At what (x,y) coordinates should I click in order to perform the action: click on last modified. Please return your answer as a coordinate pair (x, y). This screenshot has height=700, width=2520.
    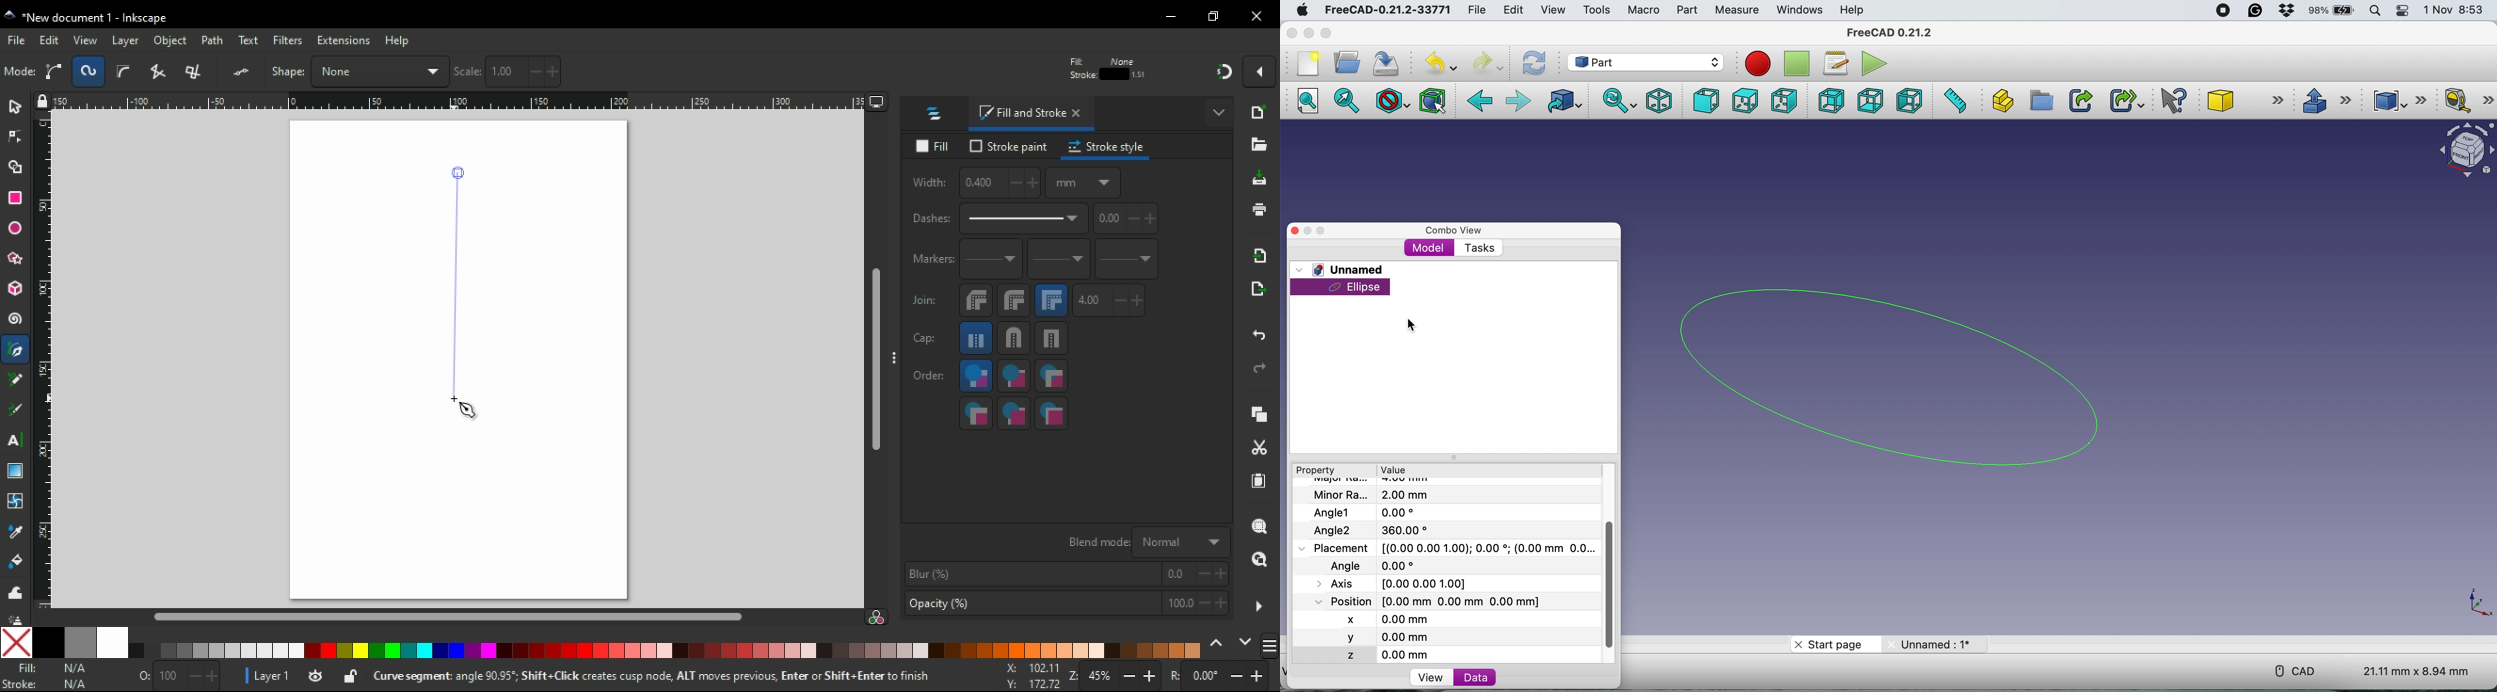
    Looking at the image, I should click on (1387, 565).